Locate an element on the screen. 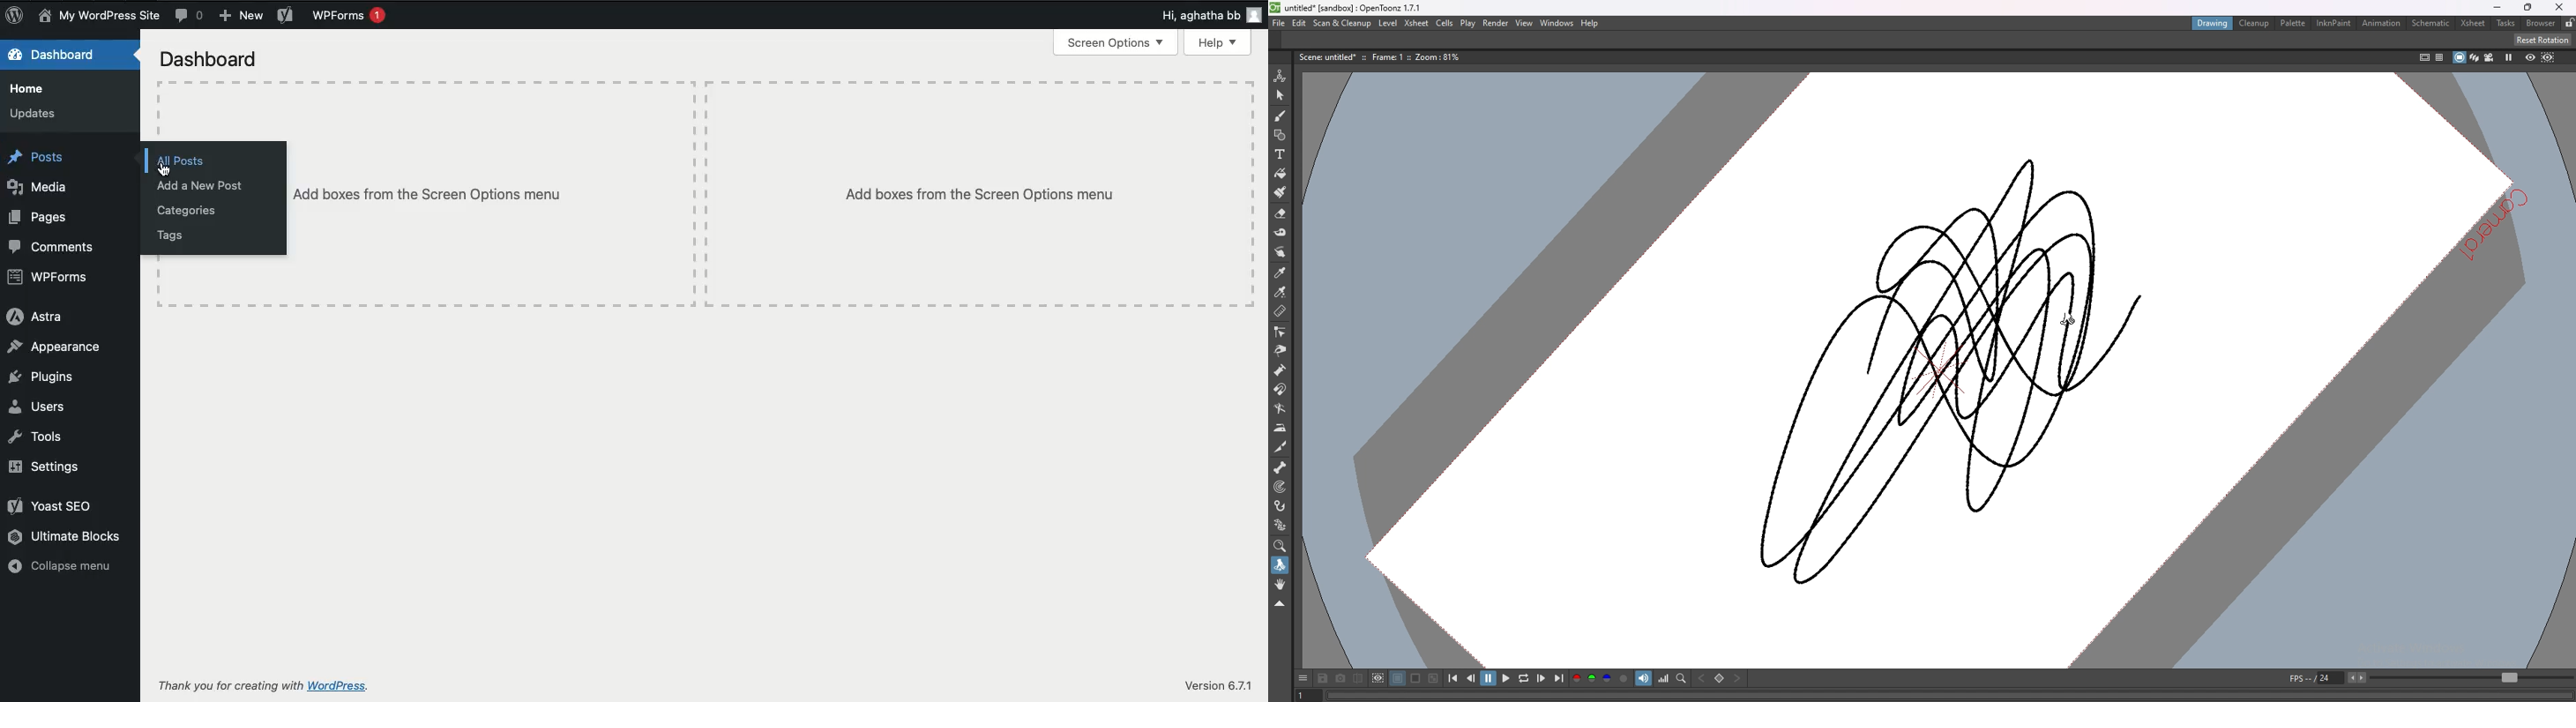  bender is located at coordinates (1280, 409).